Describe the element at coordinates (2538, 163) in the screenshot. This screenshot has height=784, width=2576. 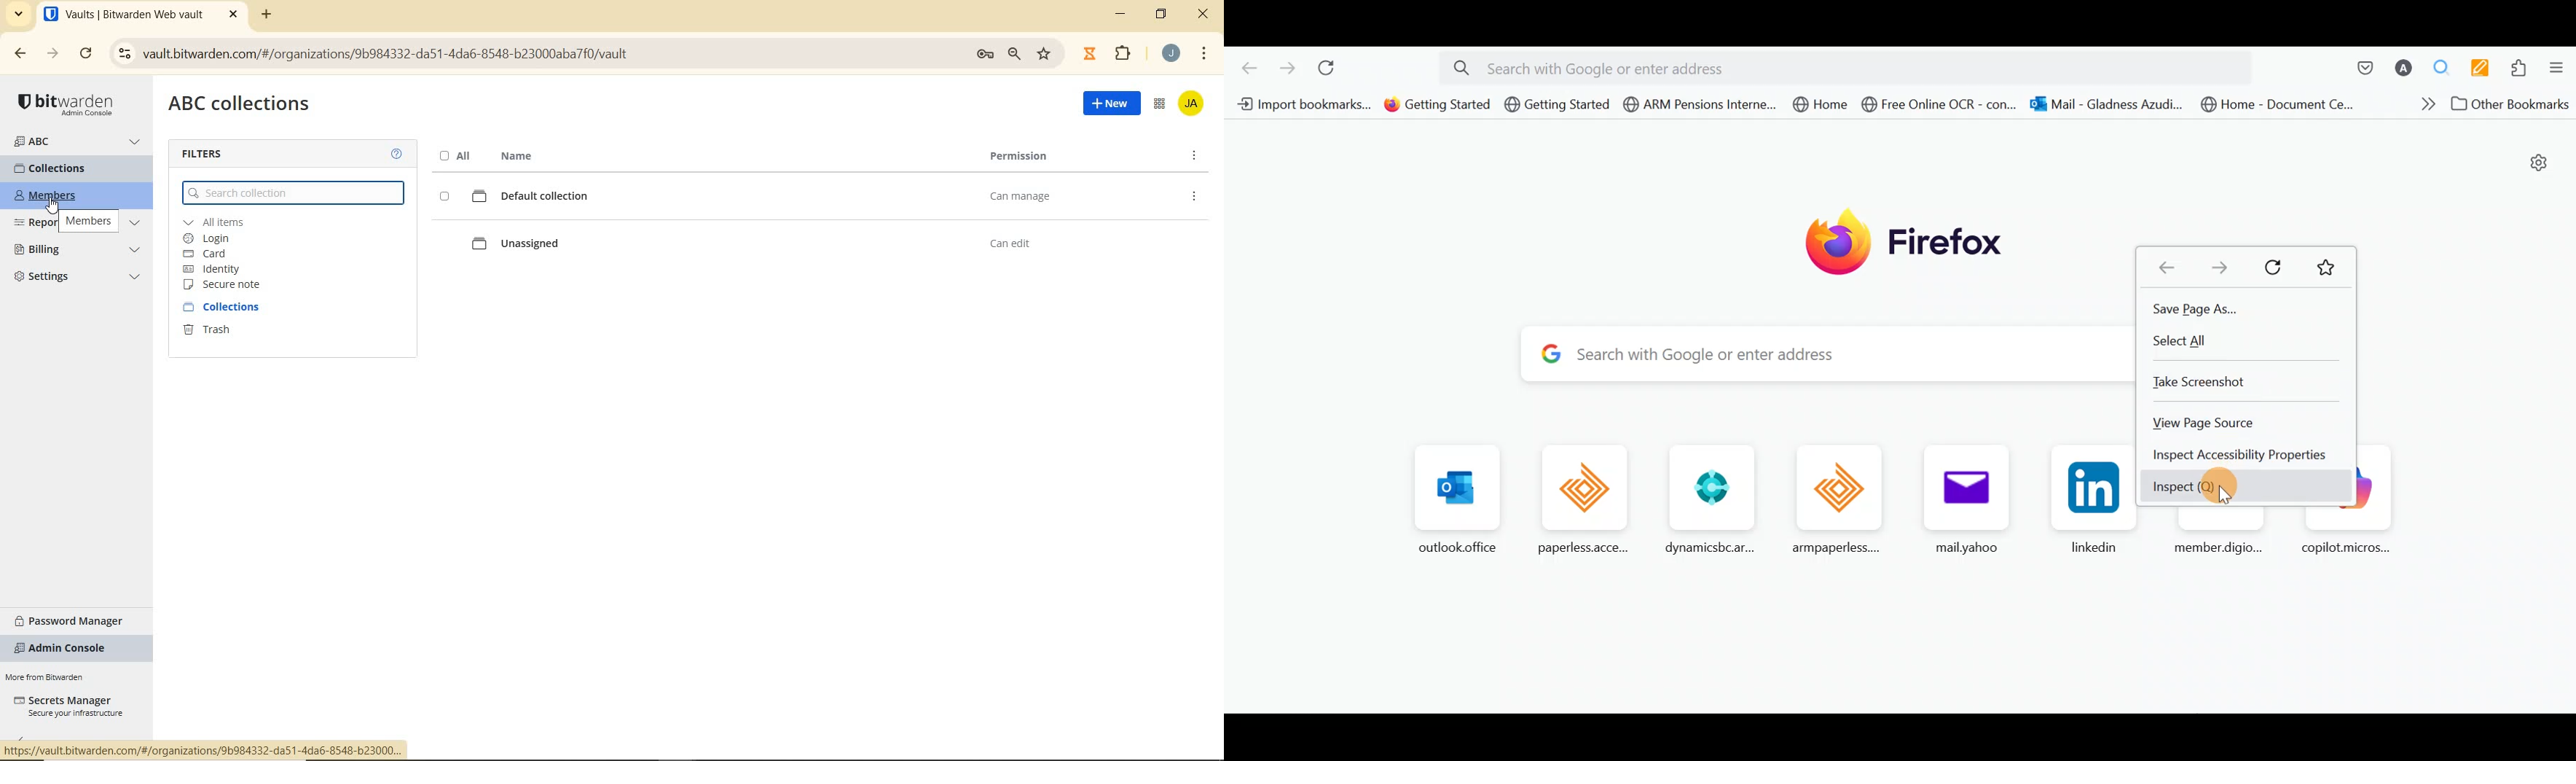
I see `Personalize new tab` at that location.